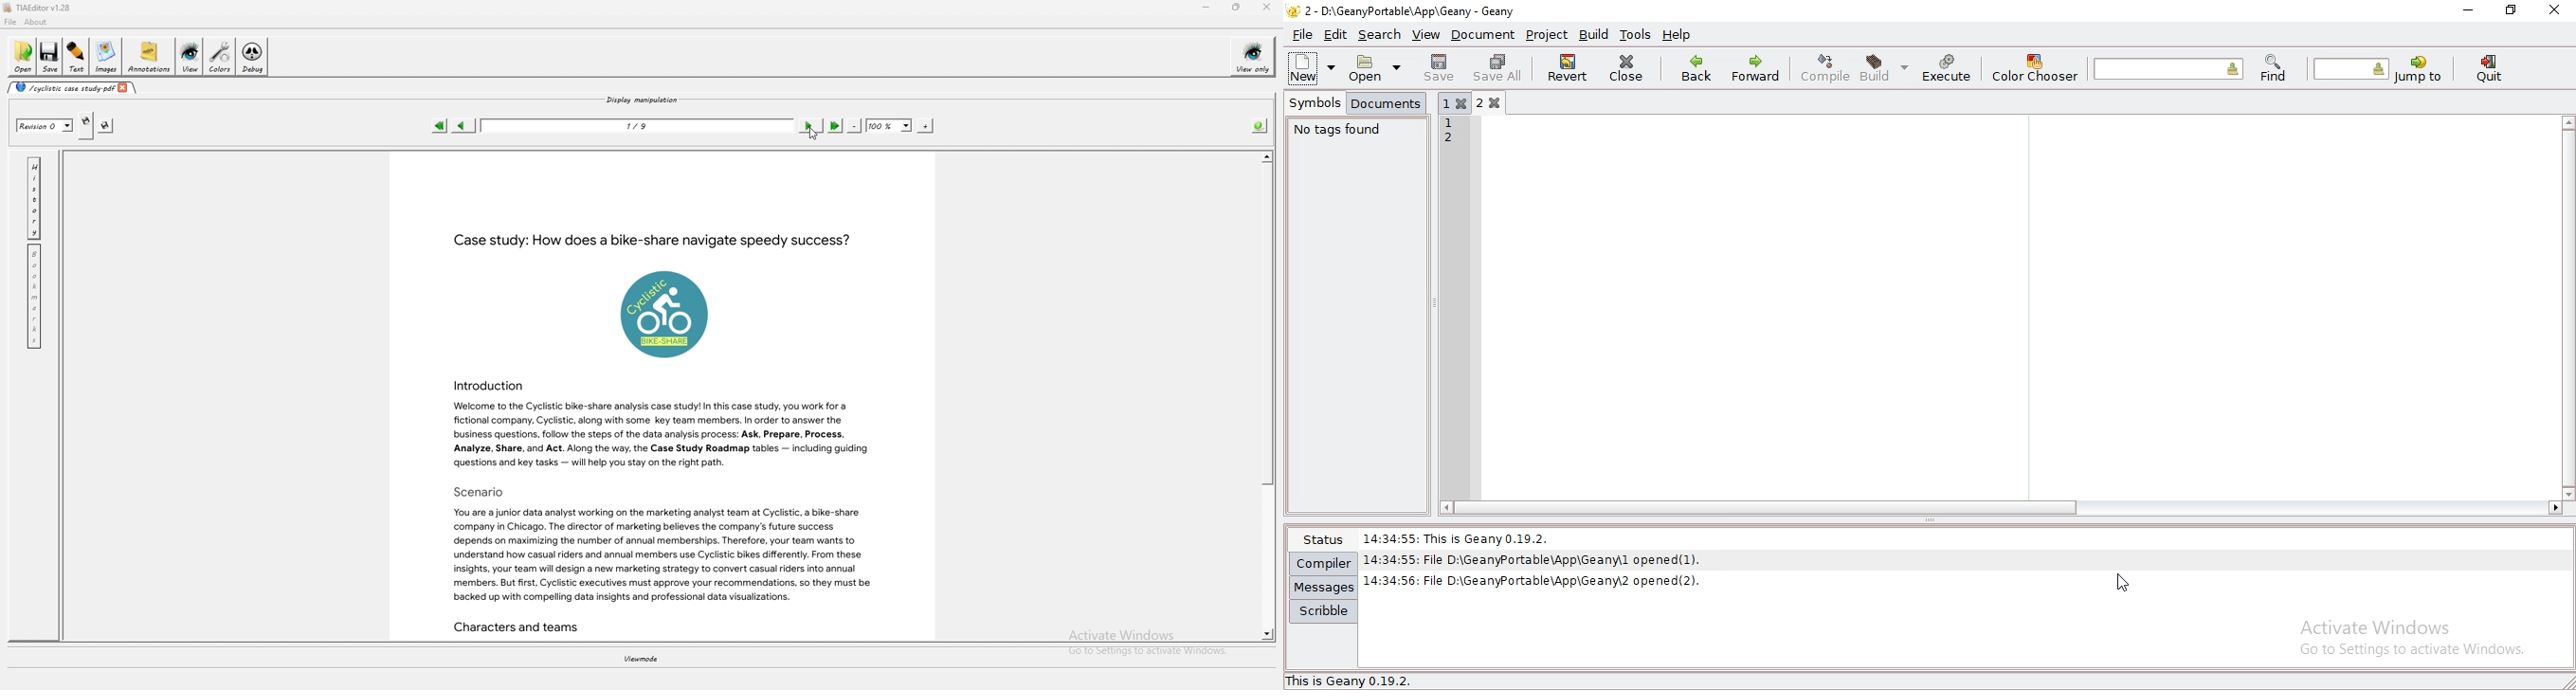  Describe the element at coordinates (813, 136) in the screenshot. I see `cursor` at that location.